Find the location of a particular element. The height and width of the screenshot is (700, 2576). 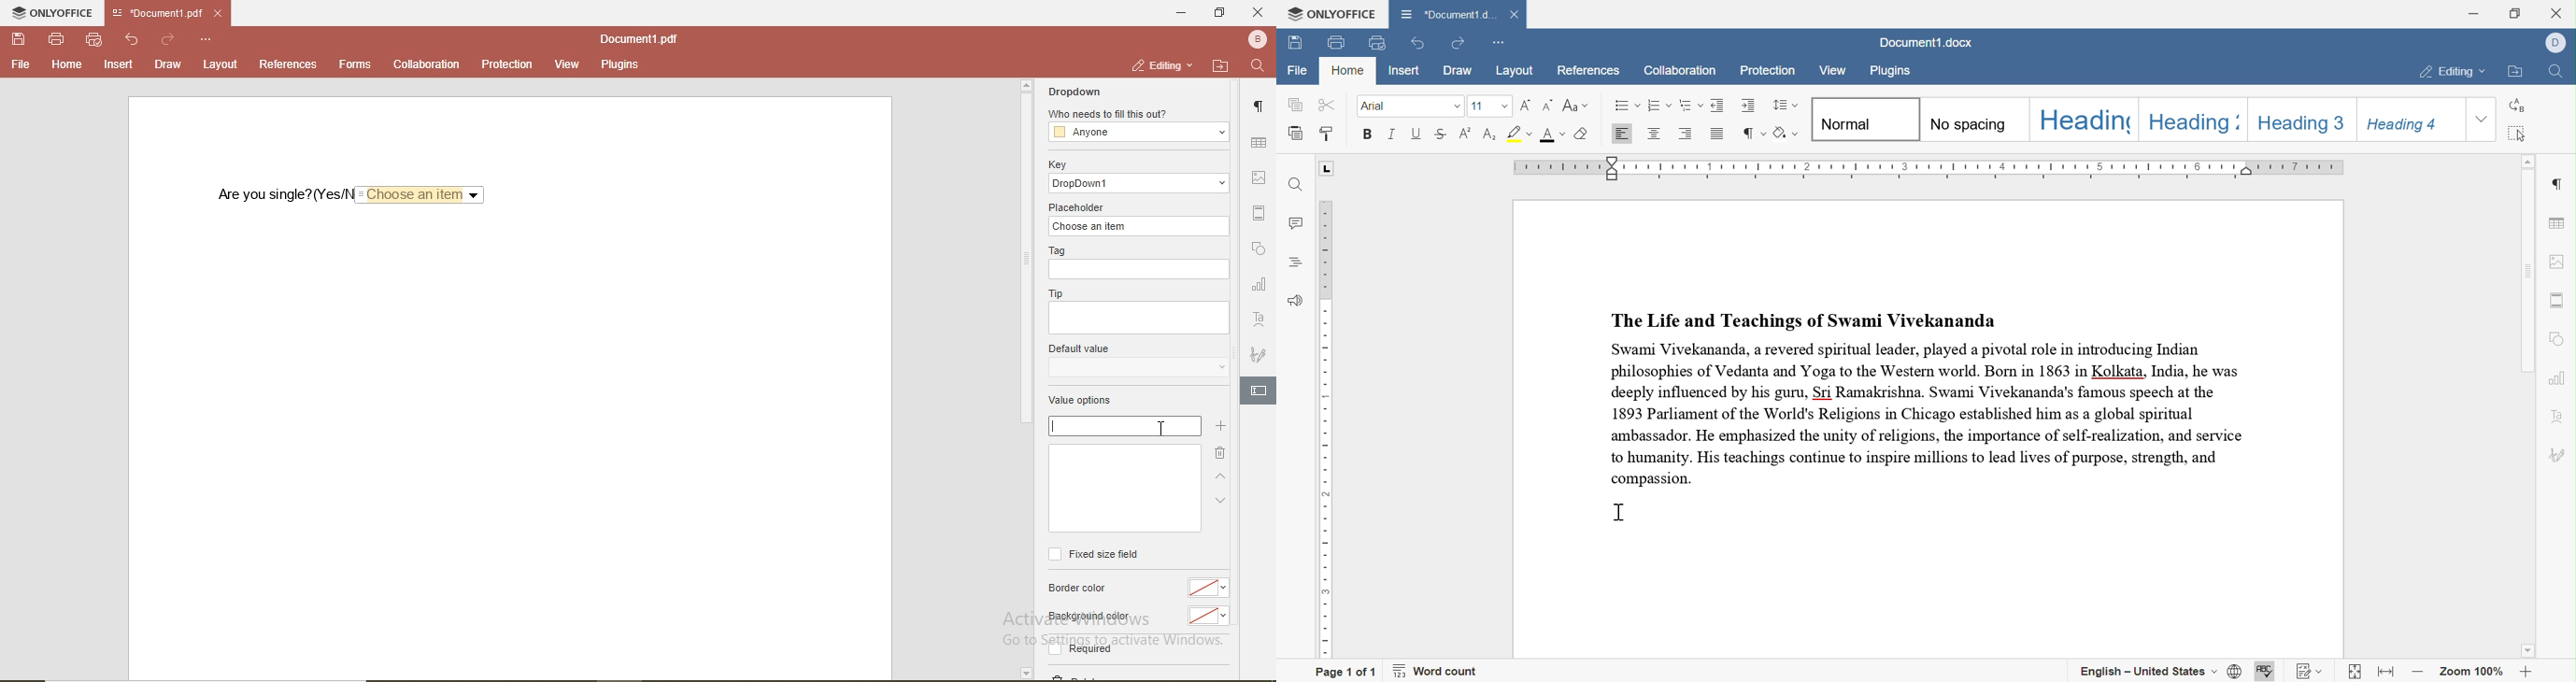

undo is located at coordinates (1419, 44).